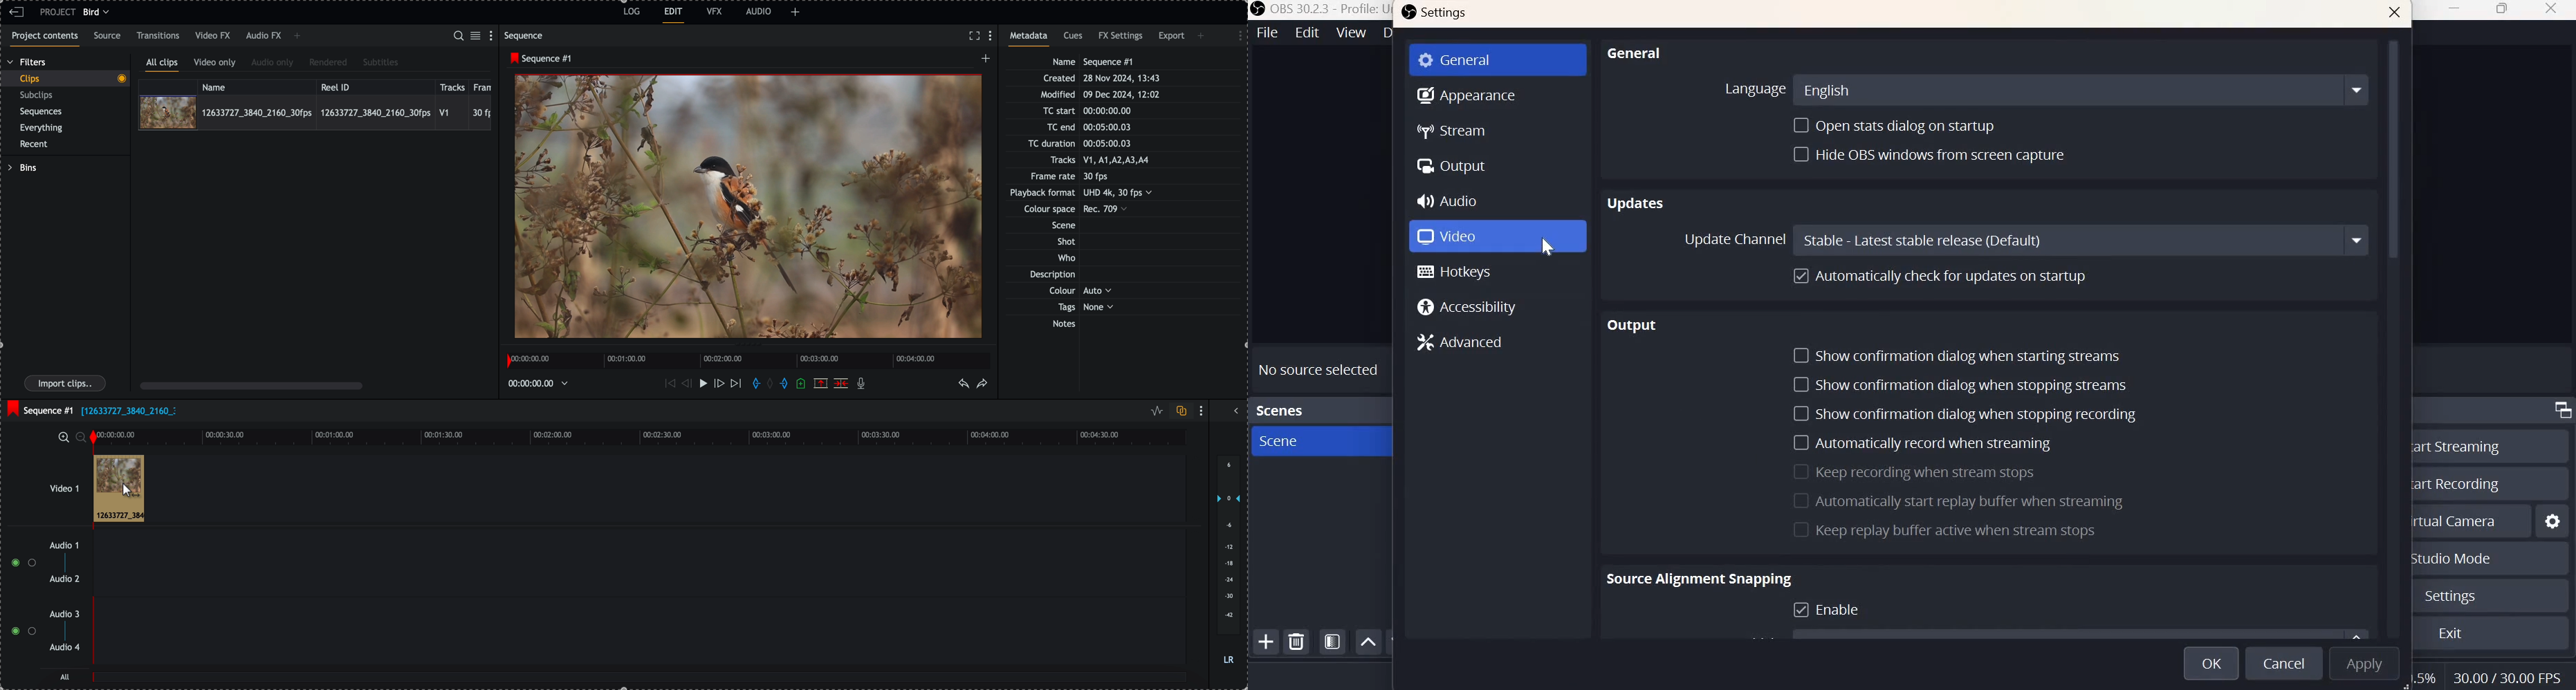 The width and height of the screenshot is (2576, 700). Describe the element at coordinates (1928, 155) in the screenshot. I see `Hide OBS windows from screen capture` at that location.